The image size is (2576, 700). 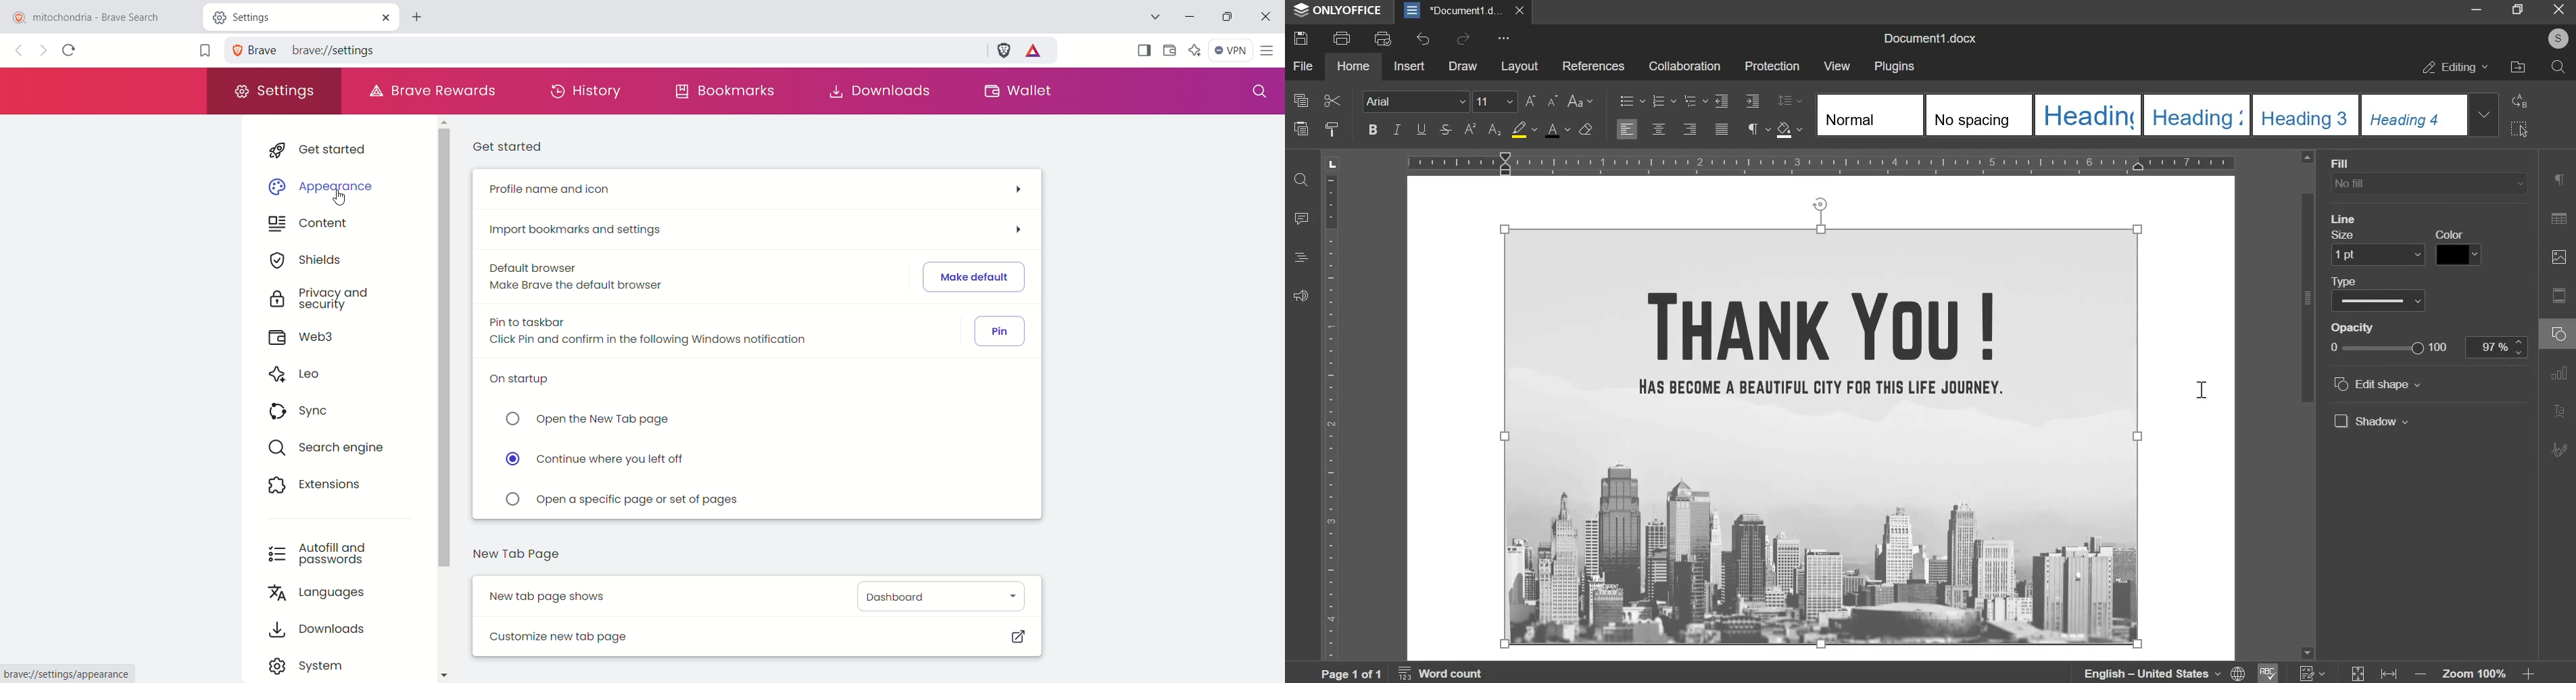 I want to click on editing, so click(x=2455, y=68).